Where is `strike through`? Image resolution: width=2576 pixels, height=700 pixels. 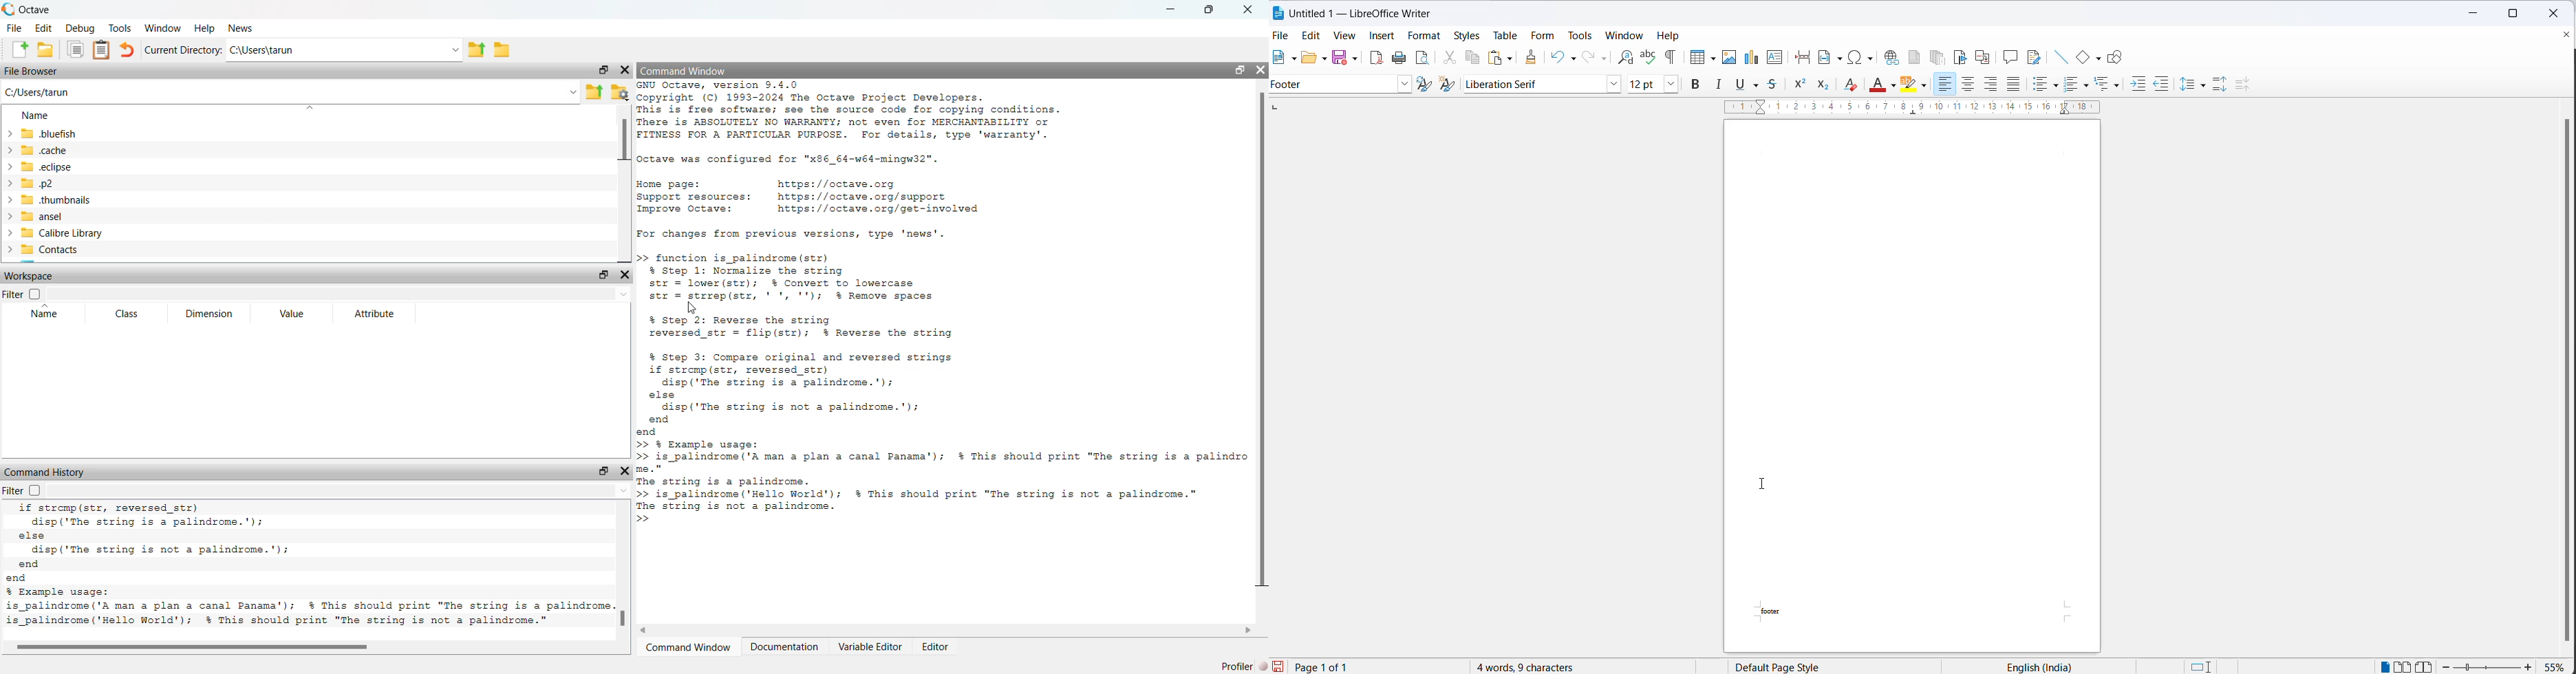 strike through is located at coordinates (1758, 85).